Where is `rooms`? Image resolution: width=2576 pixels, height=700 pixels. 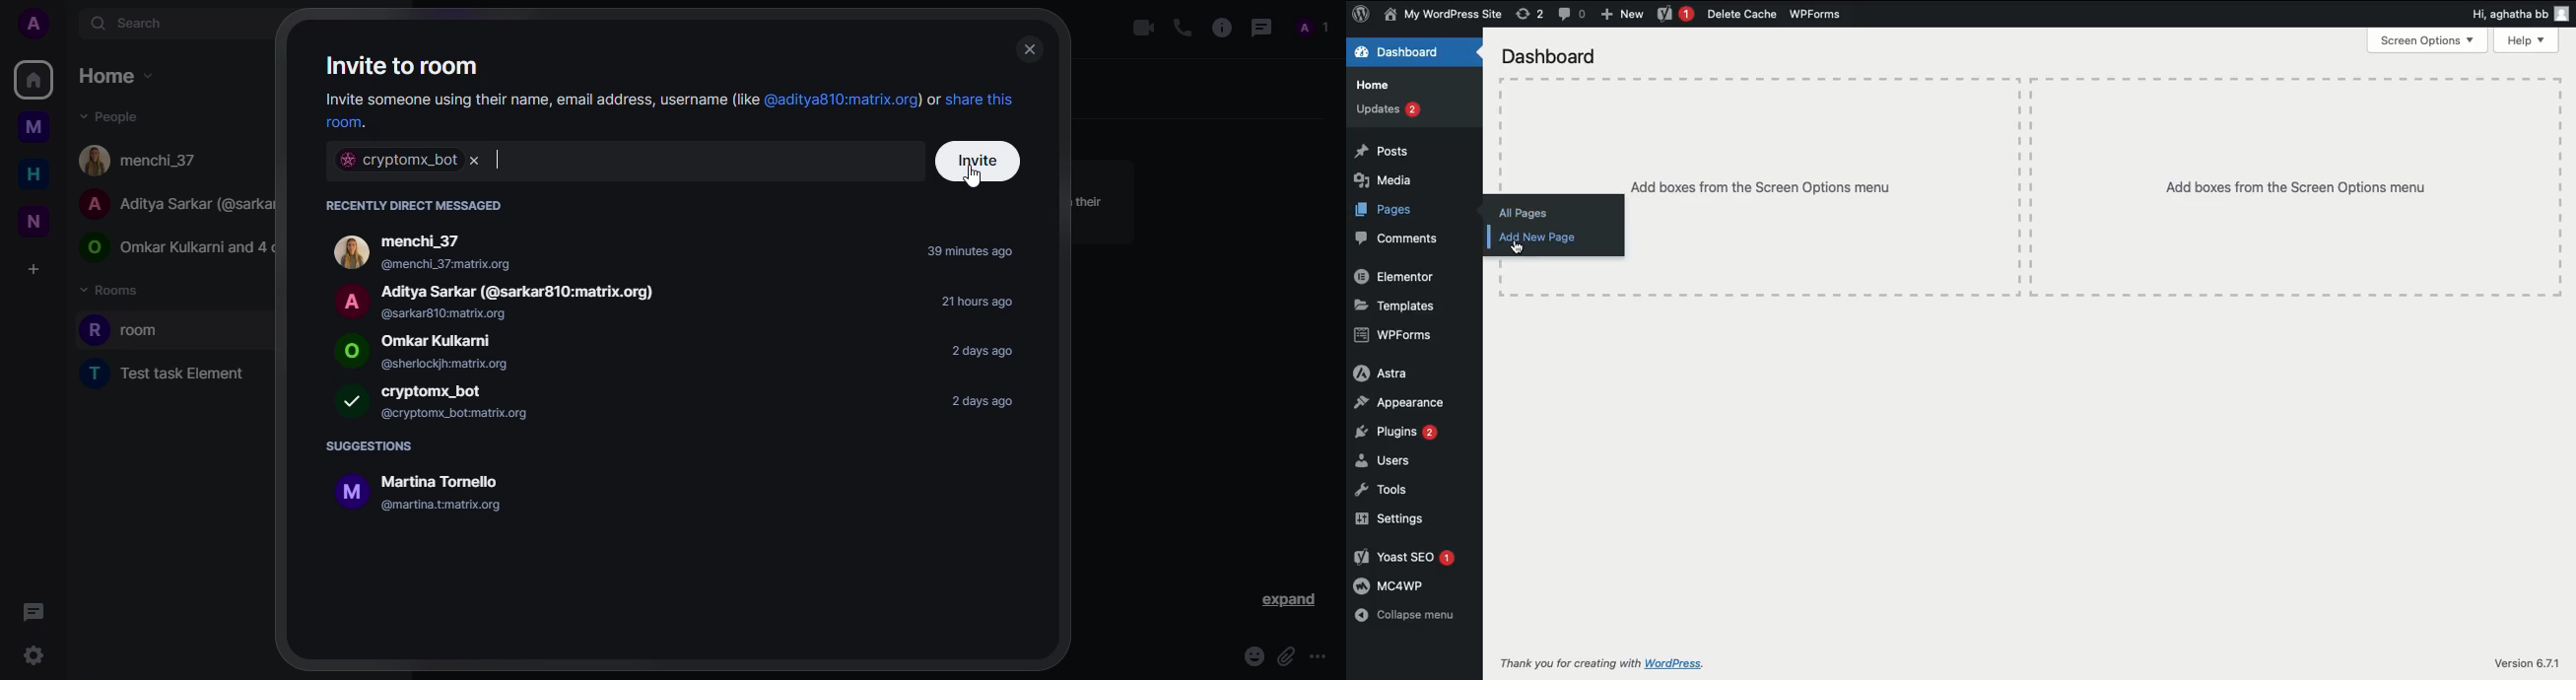
rooms is located at coordinates (113, 290).